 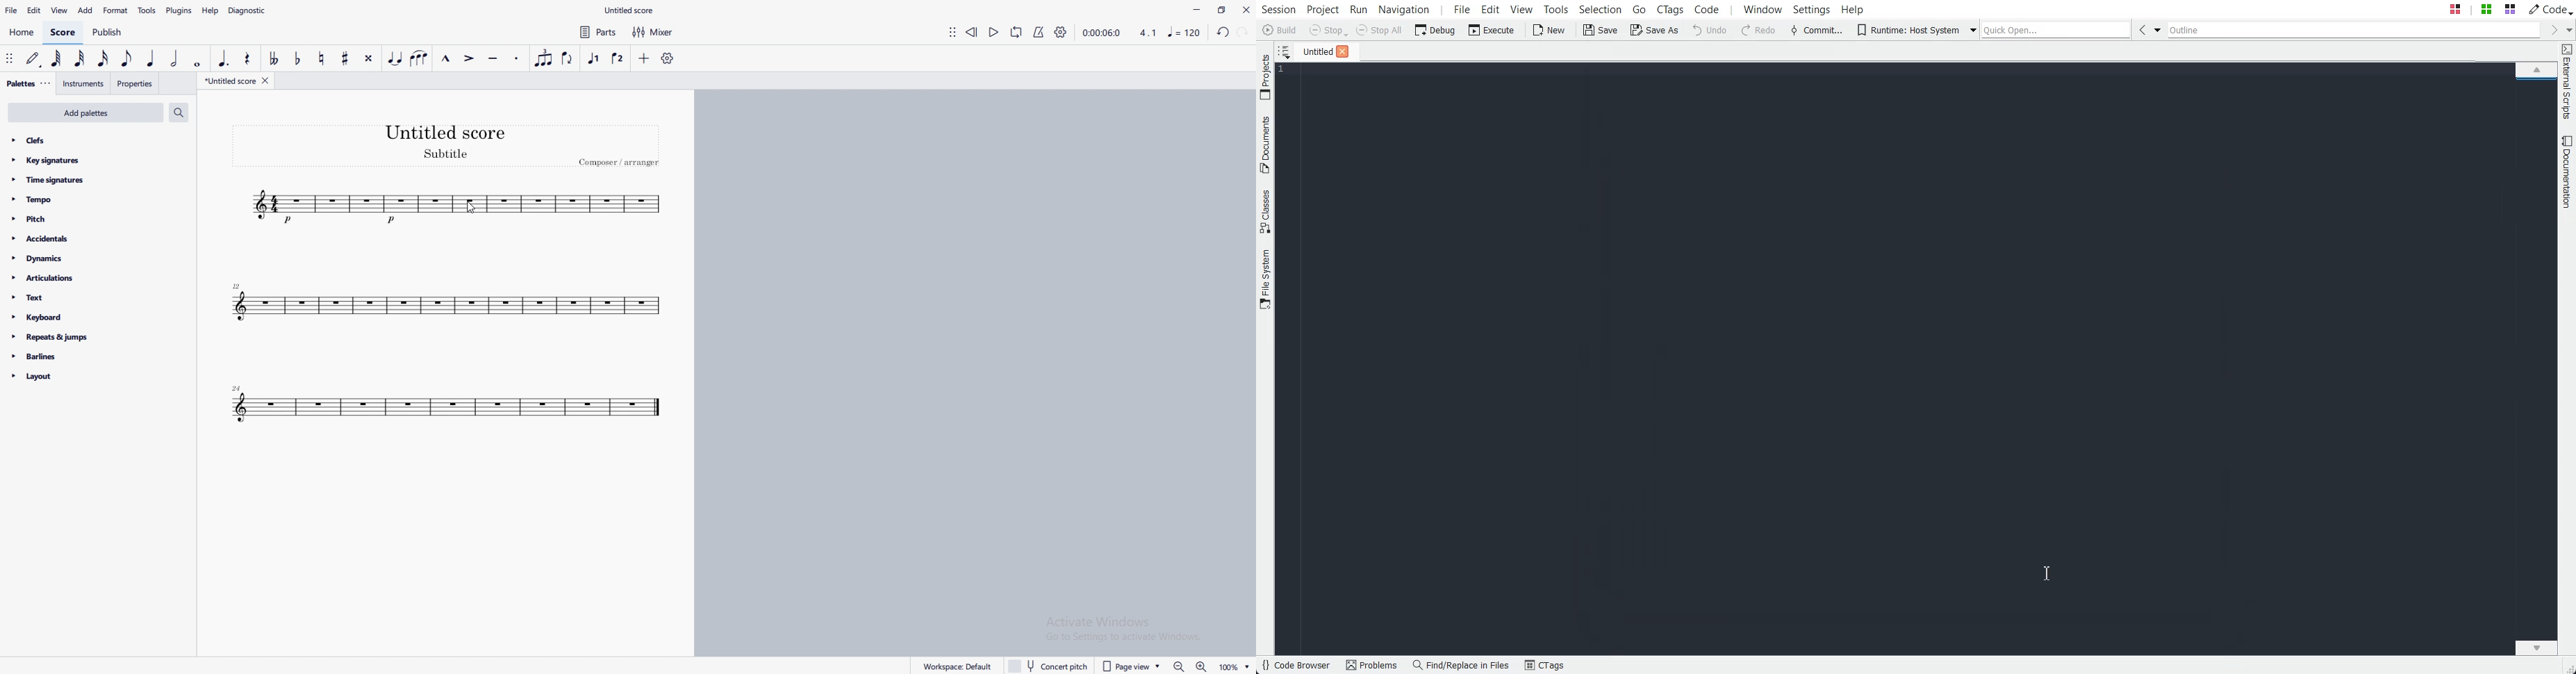 What do you see at coordinates (231, 81) in the screenshot?
I see `untitled score` at bounding box center [231, 81].